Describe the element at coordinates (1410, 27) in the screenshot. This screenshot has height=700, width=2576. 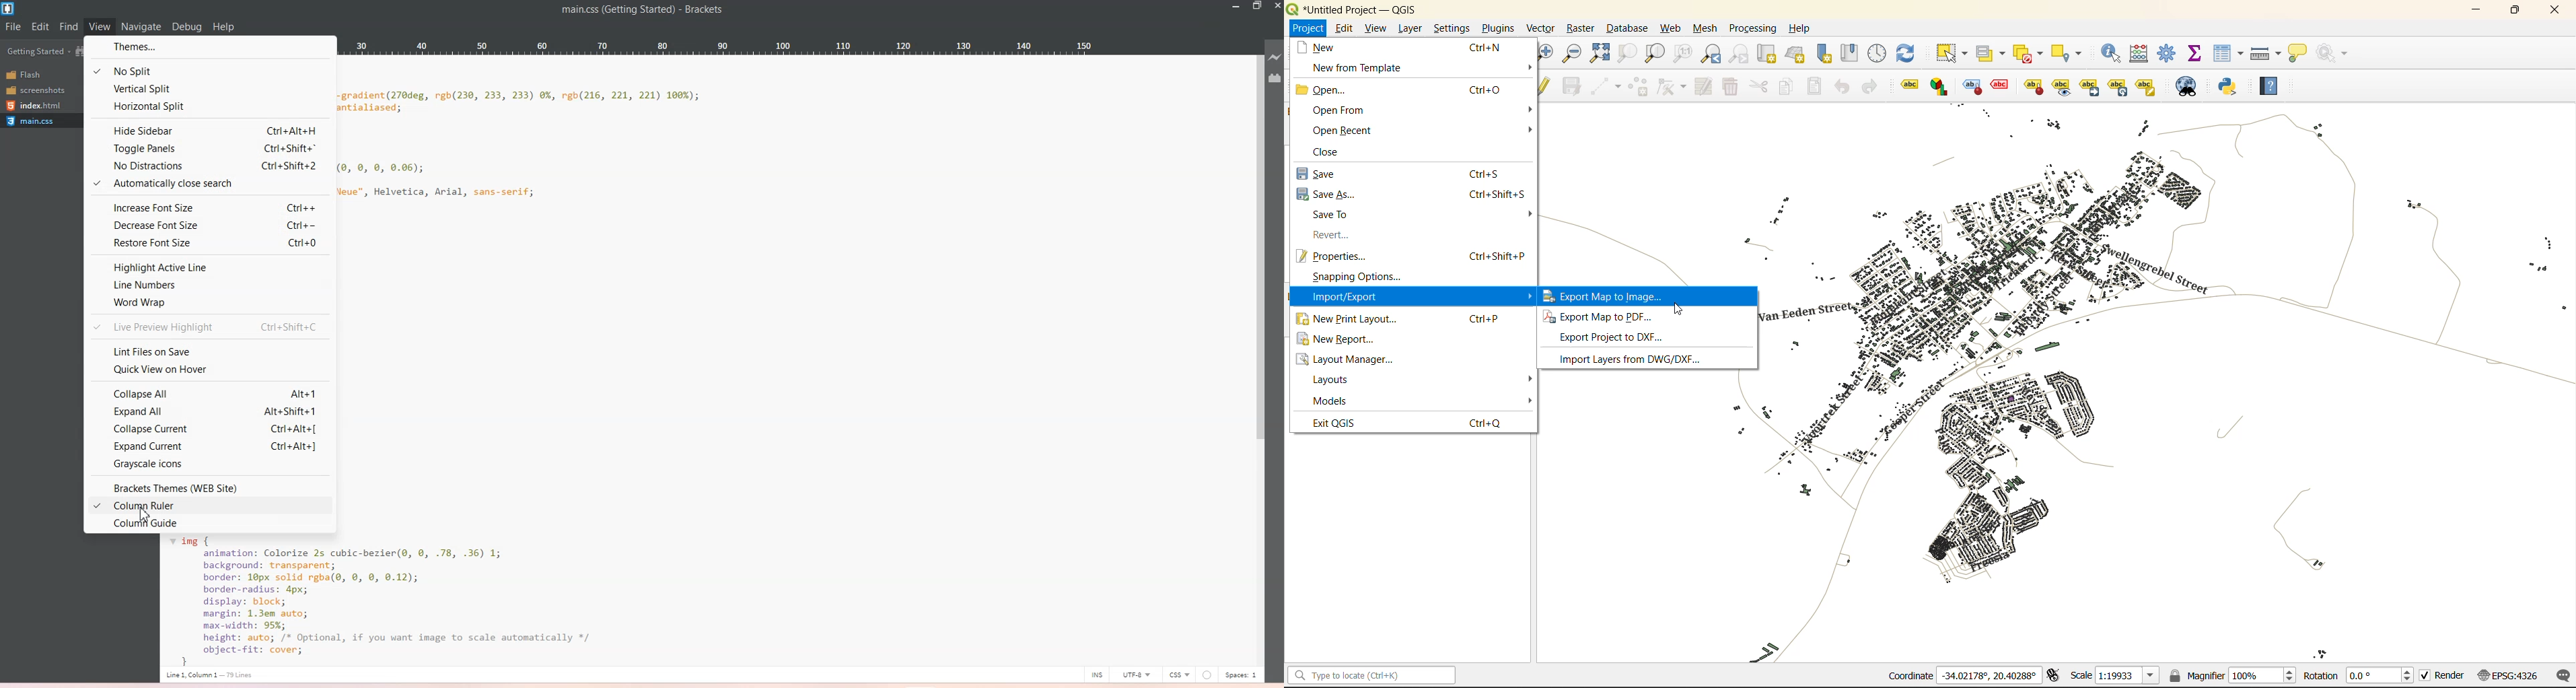
I see `layer` at that location.